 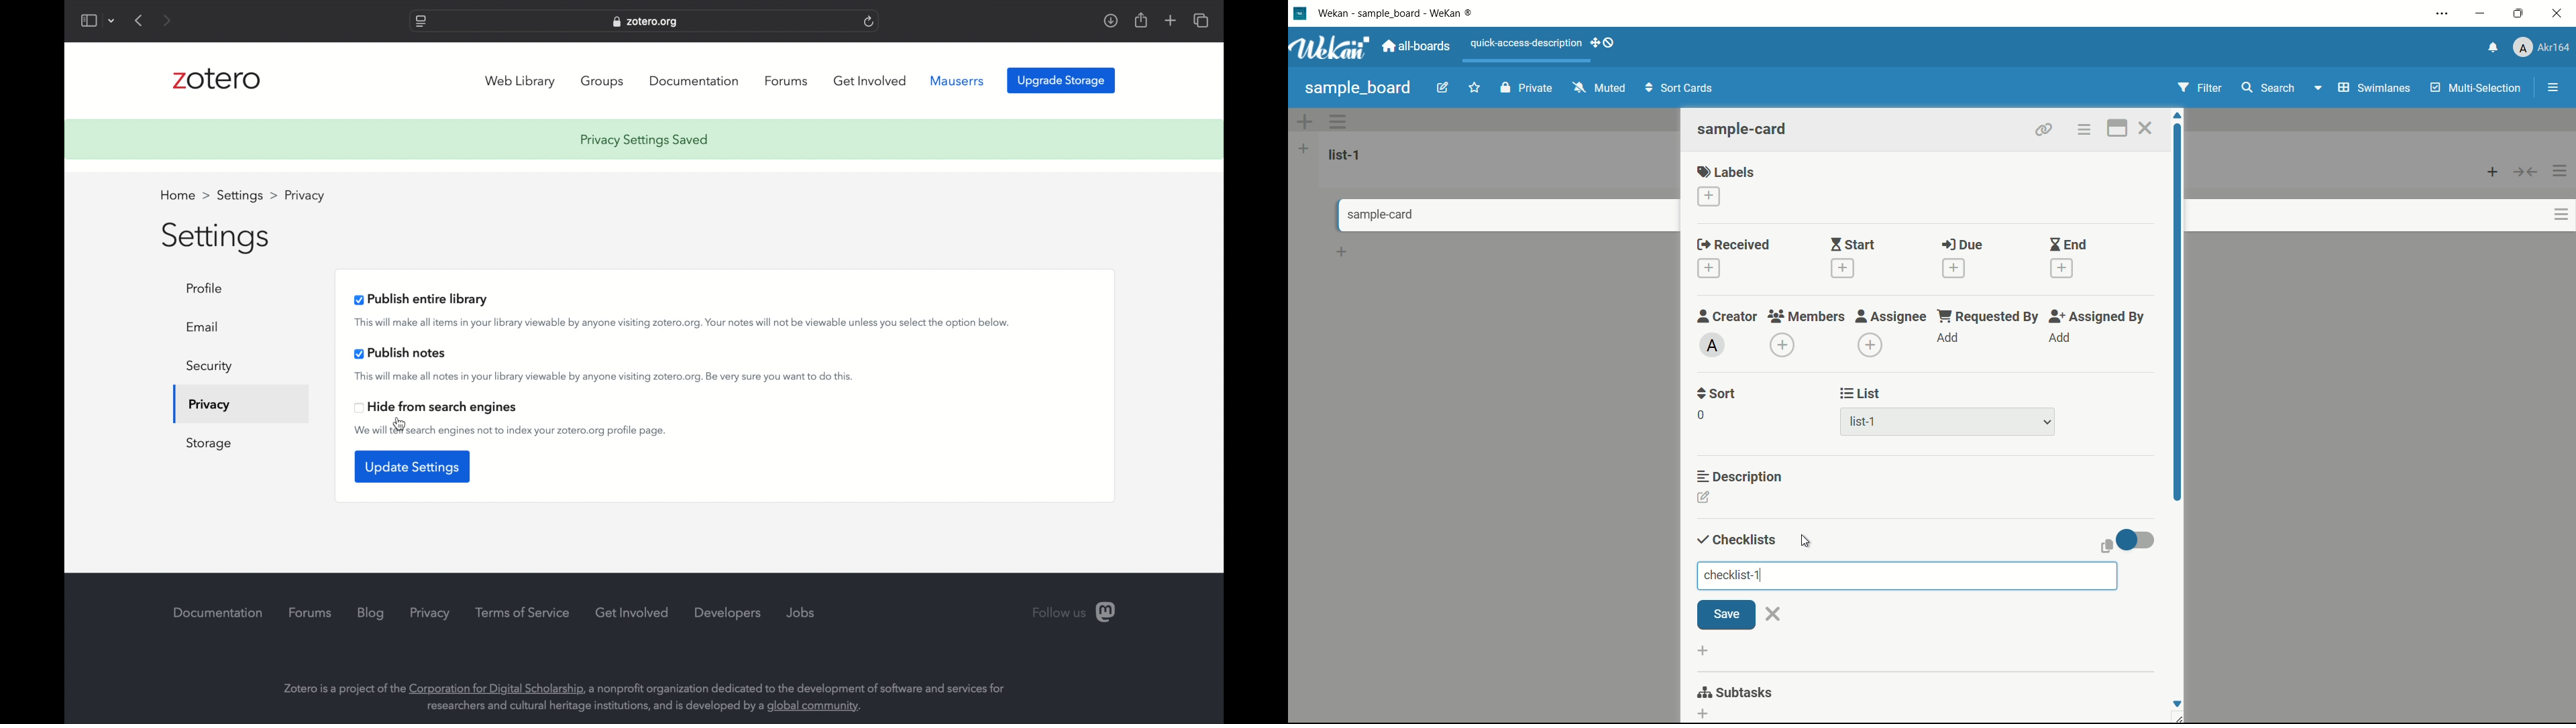 What do you see at coordinates (2541, 49) in the screenshot?
I see `profile` at bounding box center [2541, 49].